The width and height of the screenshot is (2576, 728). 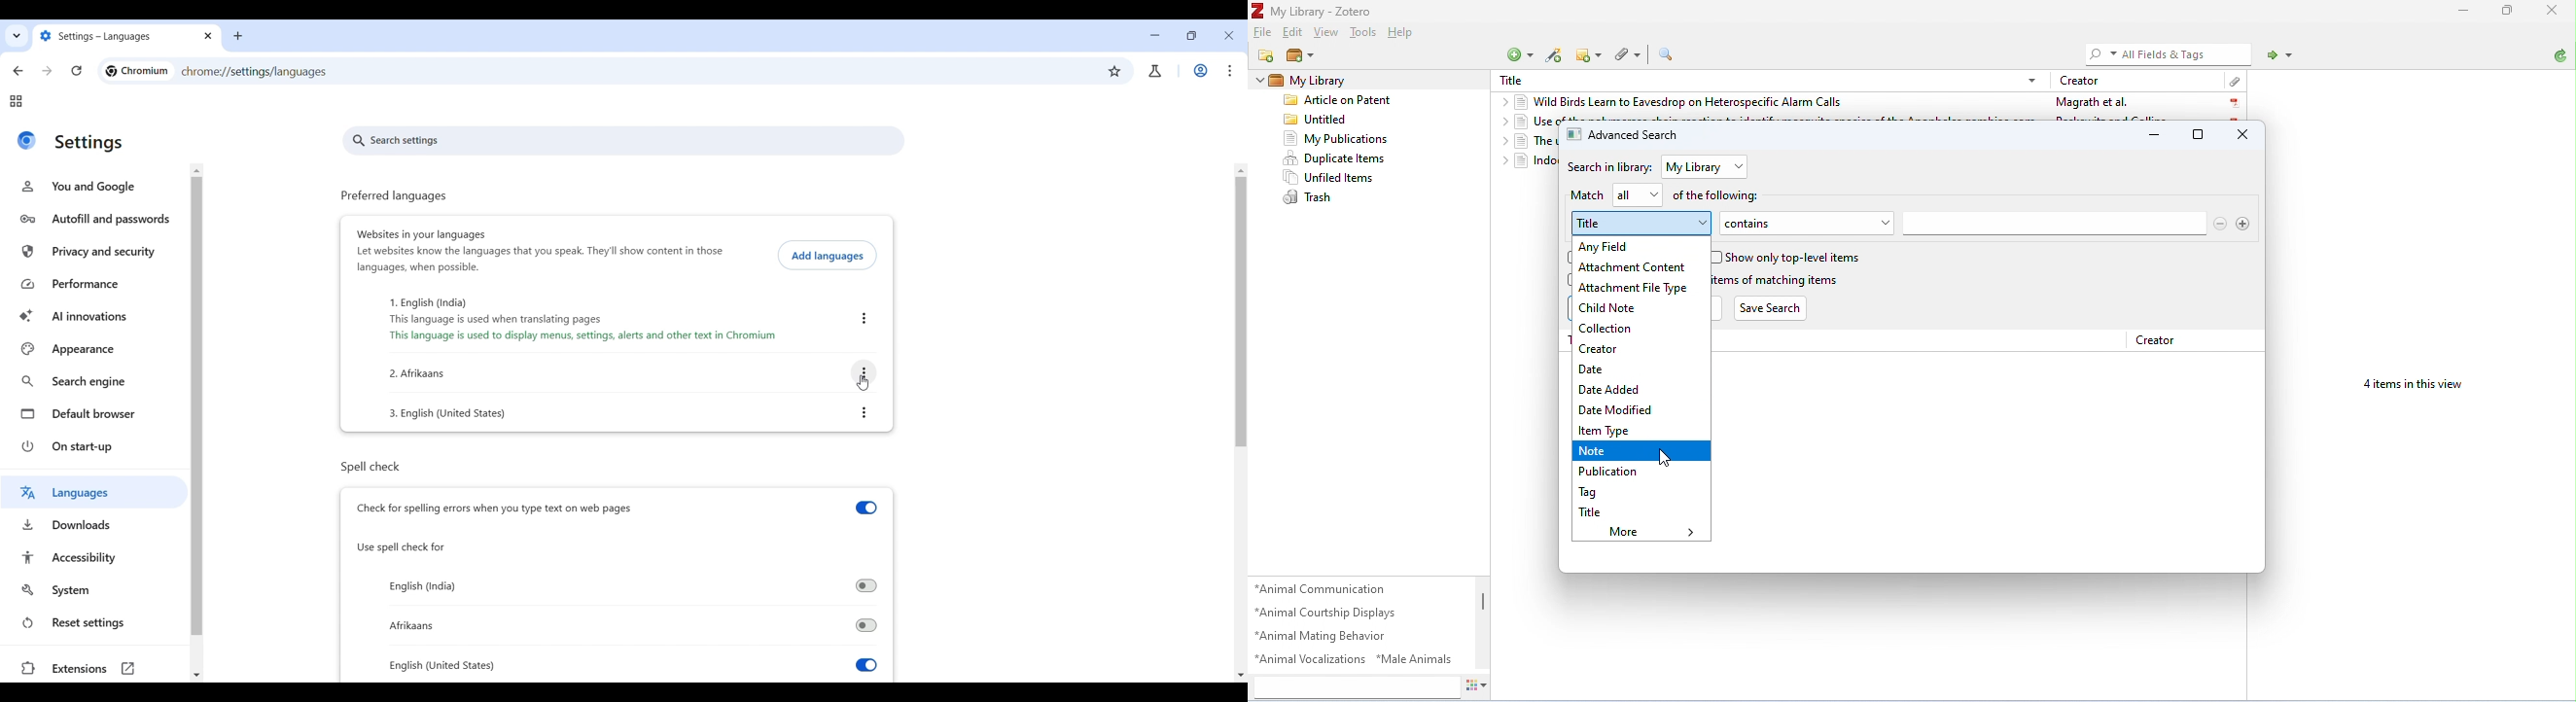 What do you see at coordinates (1642, 450) in the screenshot?
I see `note` at bounding box center [1642, 450].